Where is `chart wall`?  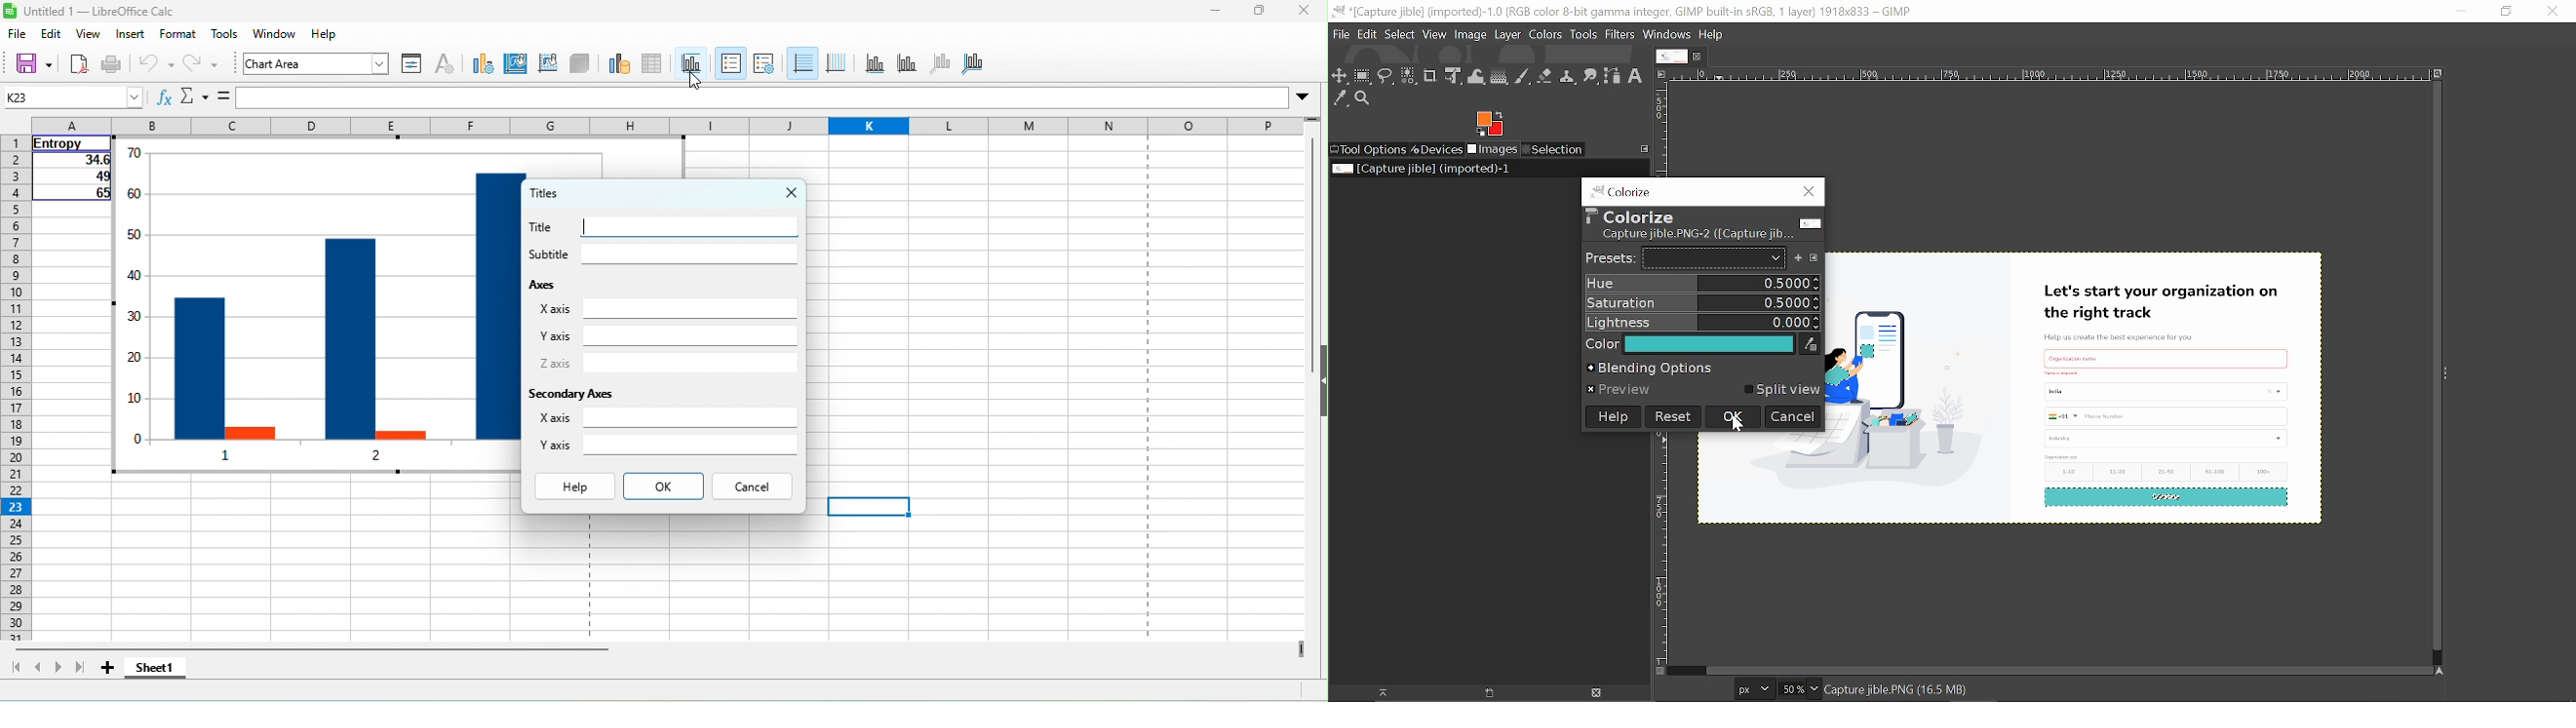 chart wall is located at coordinates (549, 67).